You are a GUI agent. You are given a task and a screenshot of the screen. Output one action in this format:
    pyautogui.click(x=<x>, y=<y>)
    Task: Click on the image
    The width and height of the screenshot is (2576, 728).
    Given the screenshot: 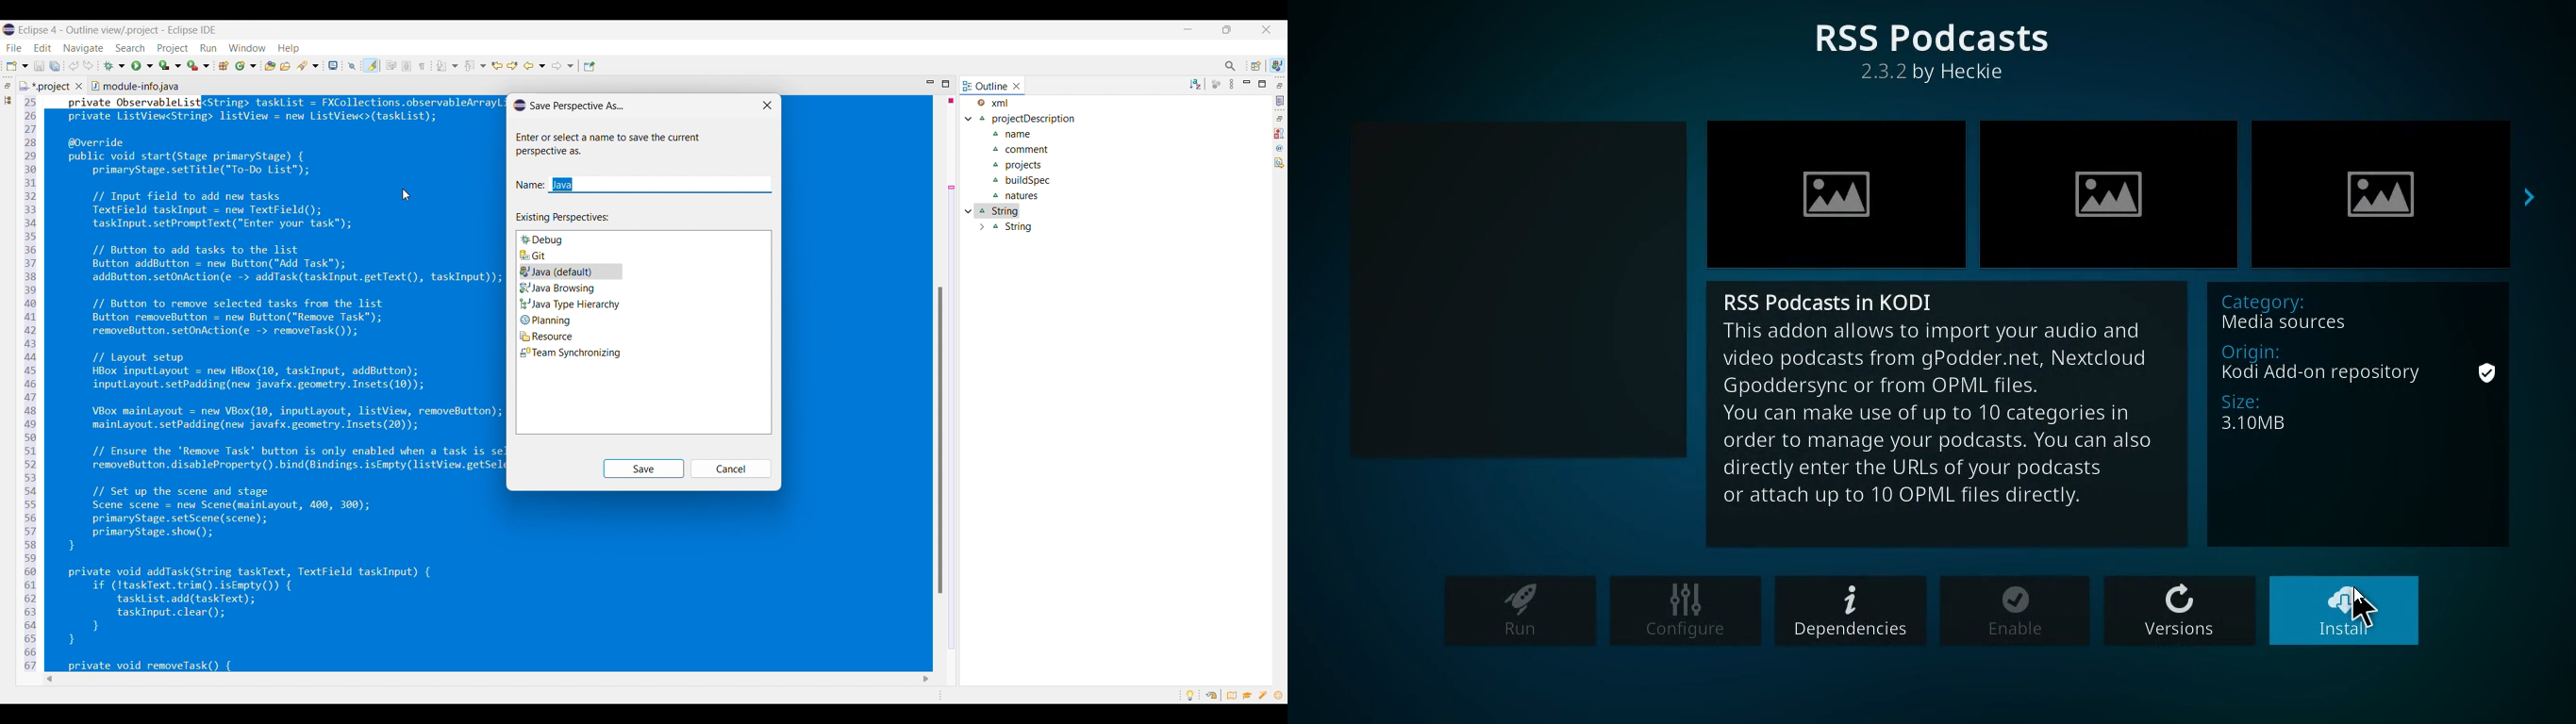 What is the action you would take?
    pyautogui.click(x=2112, y=189)
    